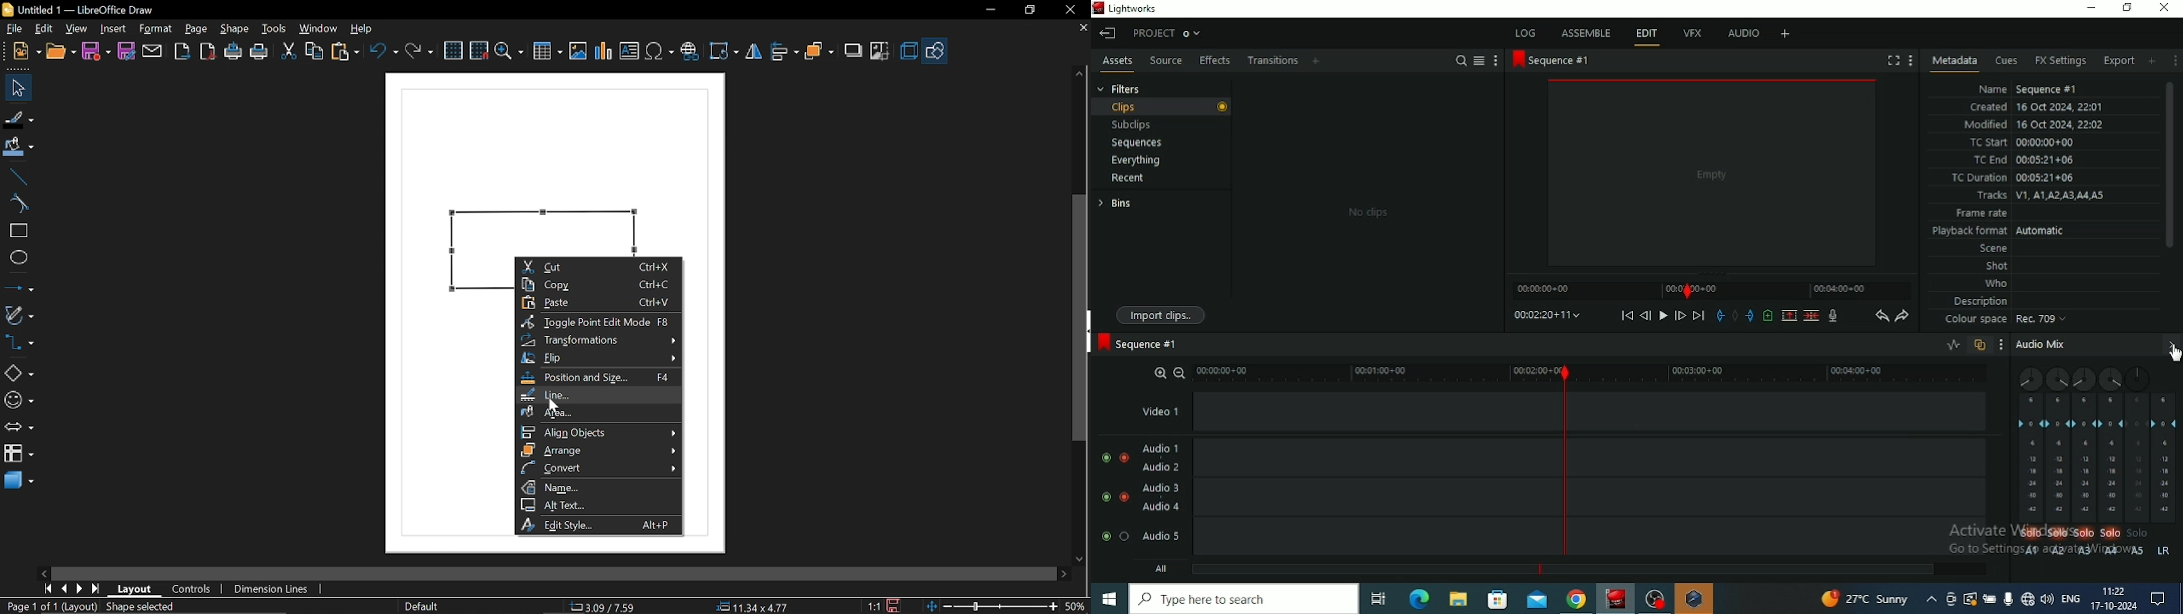  What do you see at coordinates (1080, 556) in the screenshot?
I see `Move down` at bounding box center [1080, 556].